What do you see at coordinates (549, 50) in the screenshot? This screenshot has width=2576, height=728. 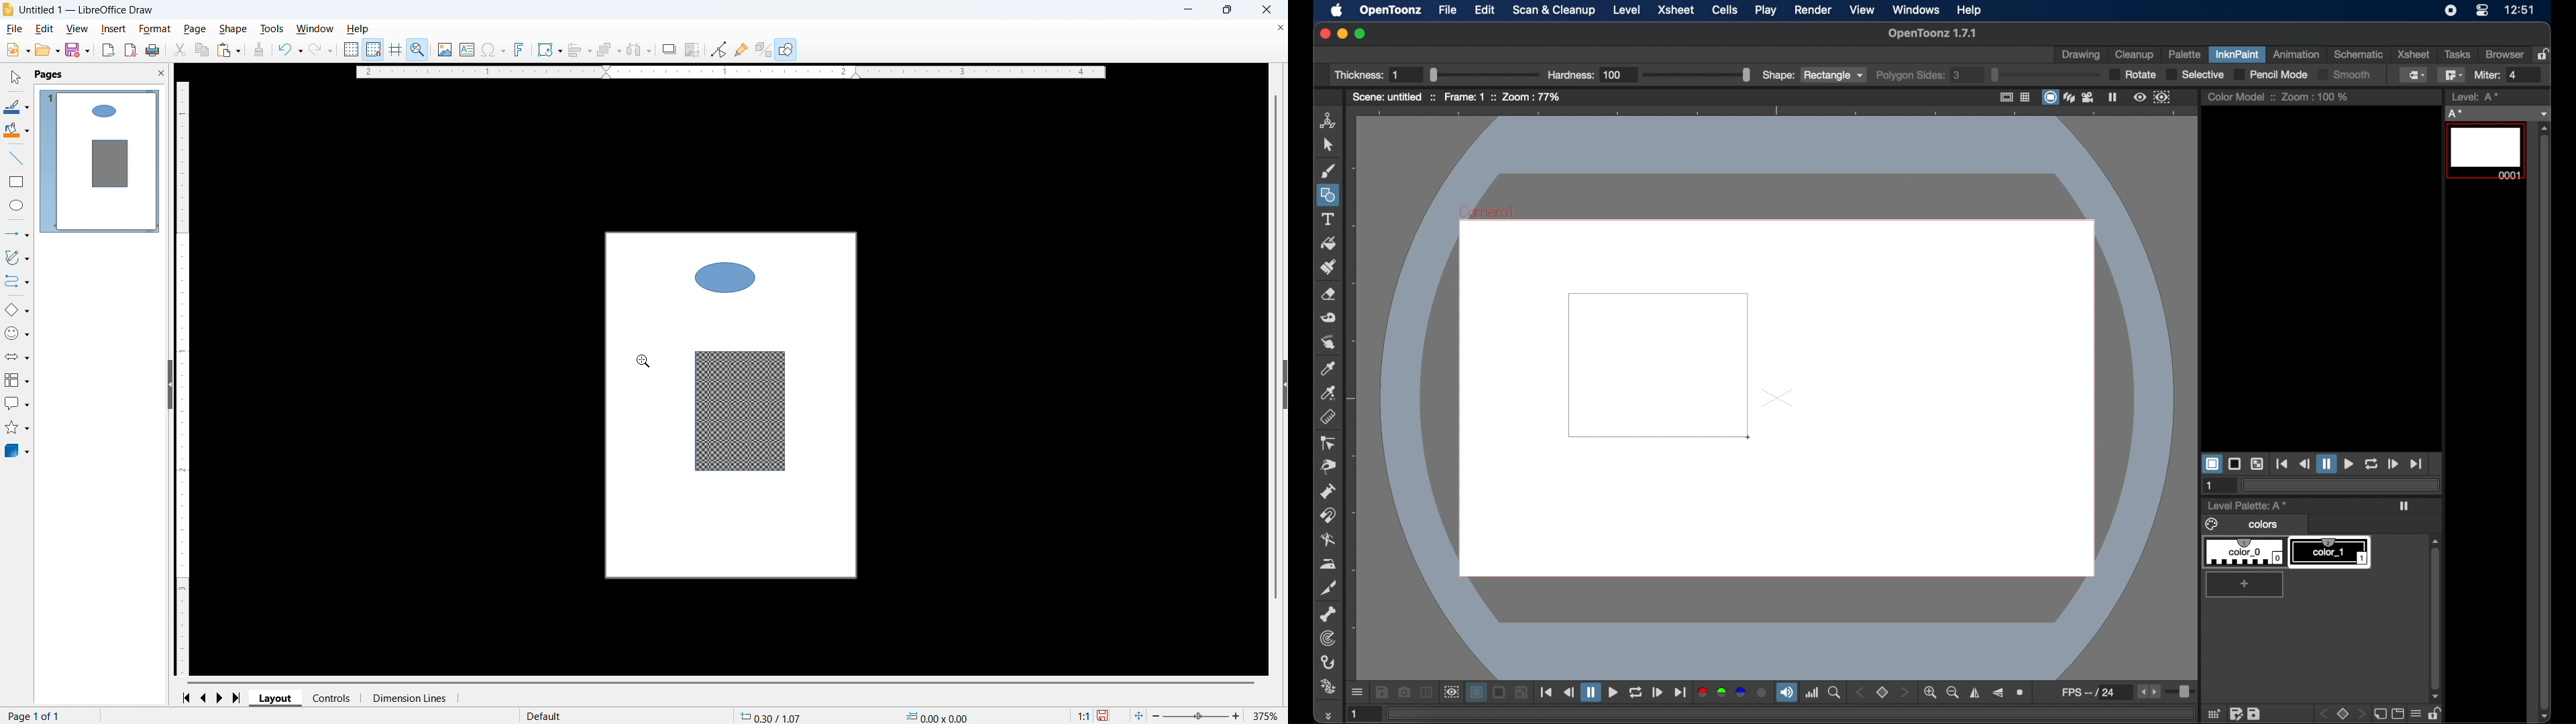 I see `Transformations ` at bounding box center [549, 50].